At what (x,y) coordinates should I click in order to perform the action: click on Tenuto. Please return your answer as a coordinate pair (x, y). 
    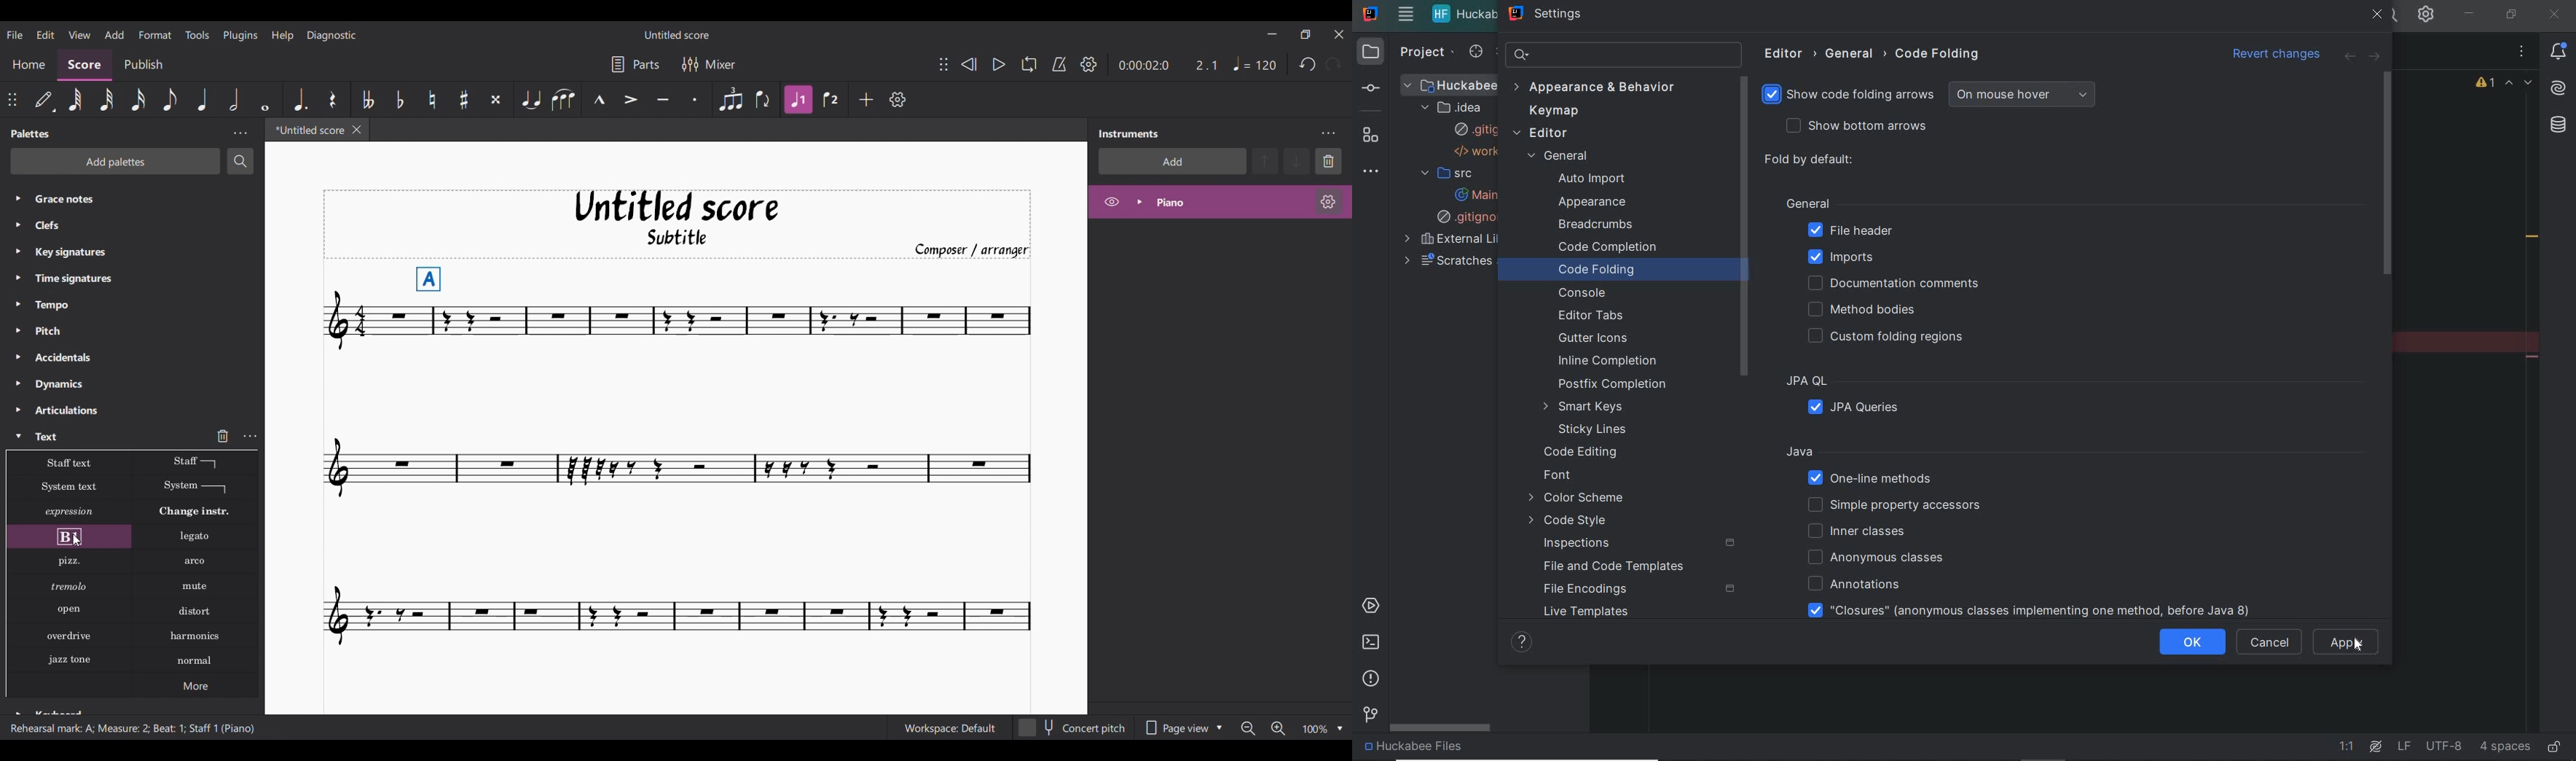
    Looking at the image, I should click on (663, 99).